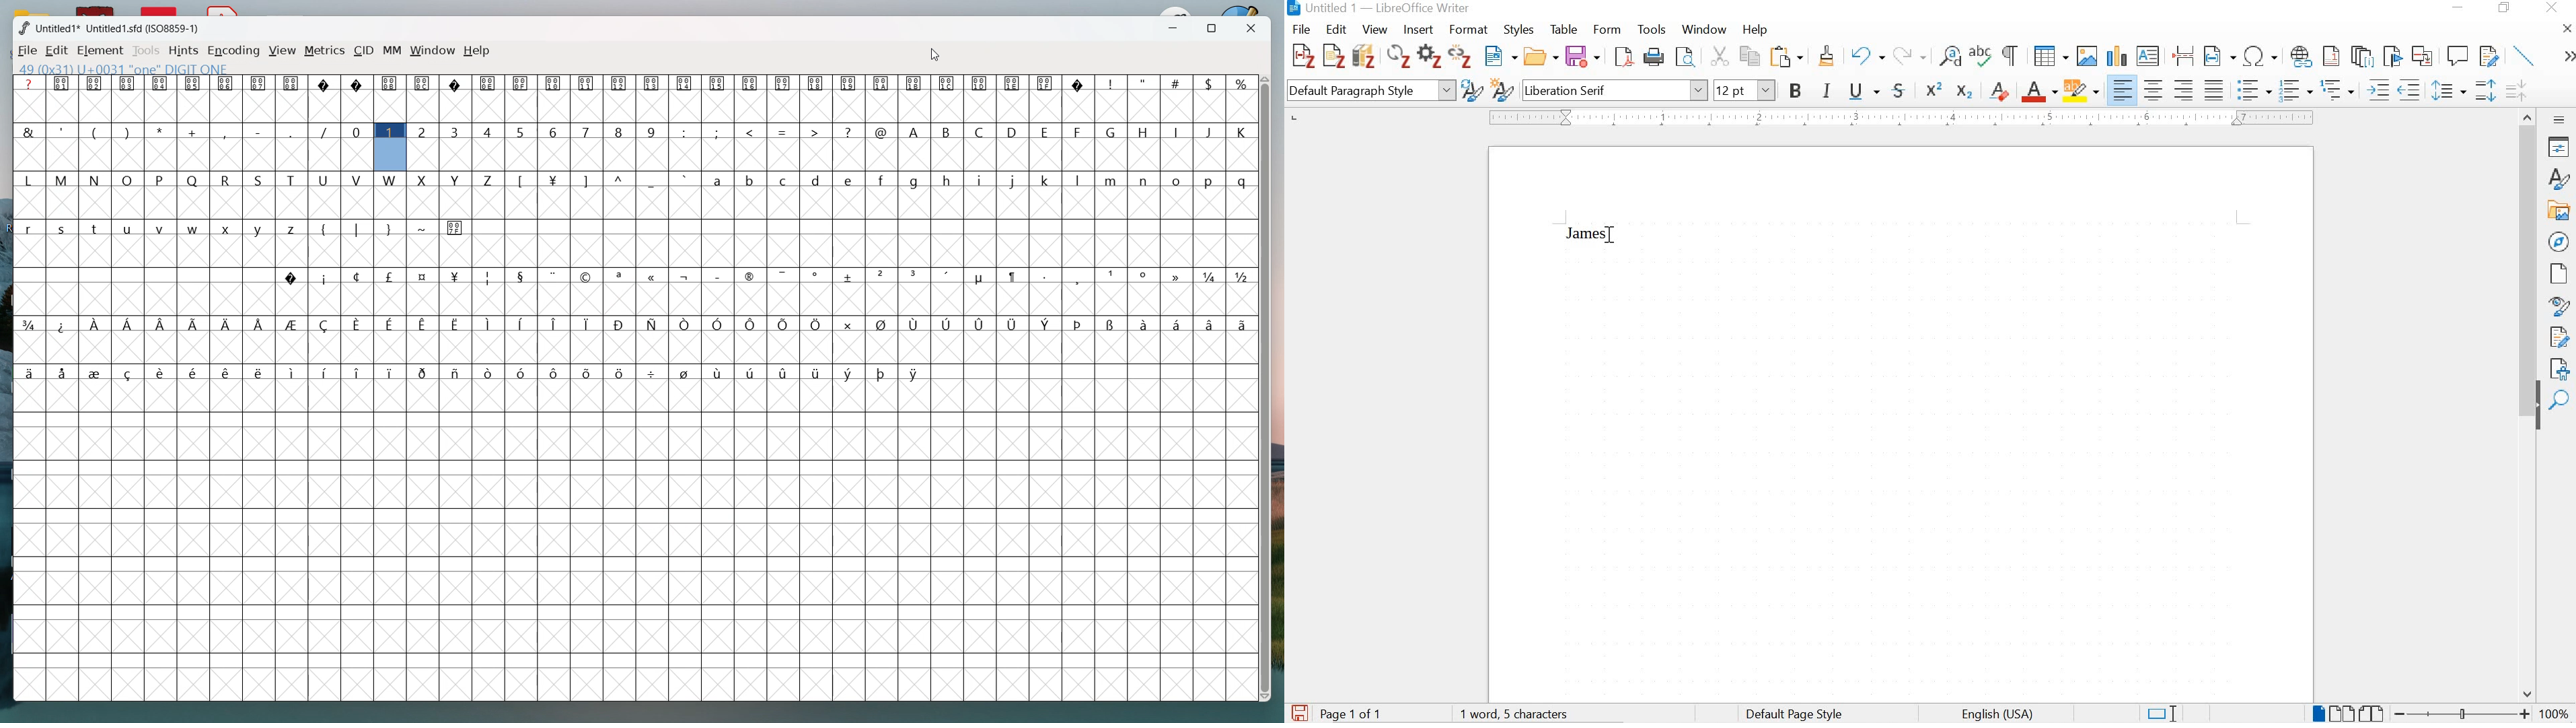  Describe the element at coordinates (389, 230) in the screenshot. I see `}` at that location.